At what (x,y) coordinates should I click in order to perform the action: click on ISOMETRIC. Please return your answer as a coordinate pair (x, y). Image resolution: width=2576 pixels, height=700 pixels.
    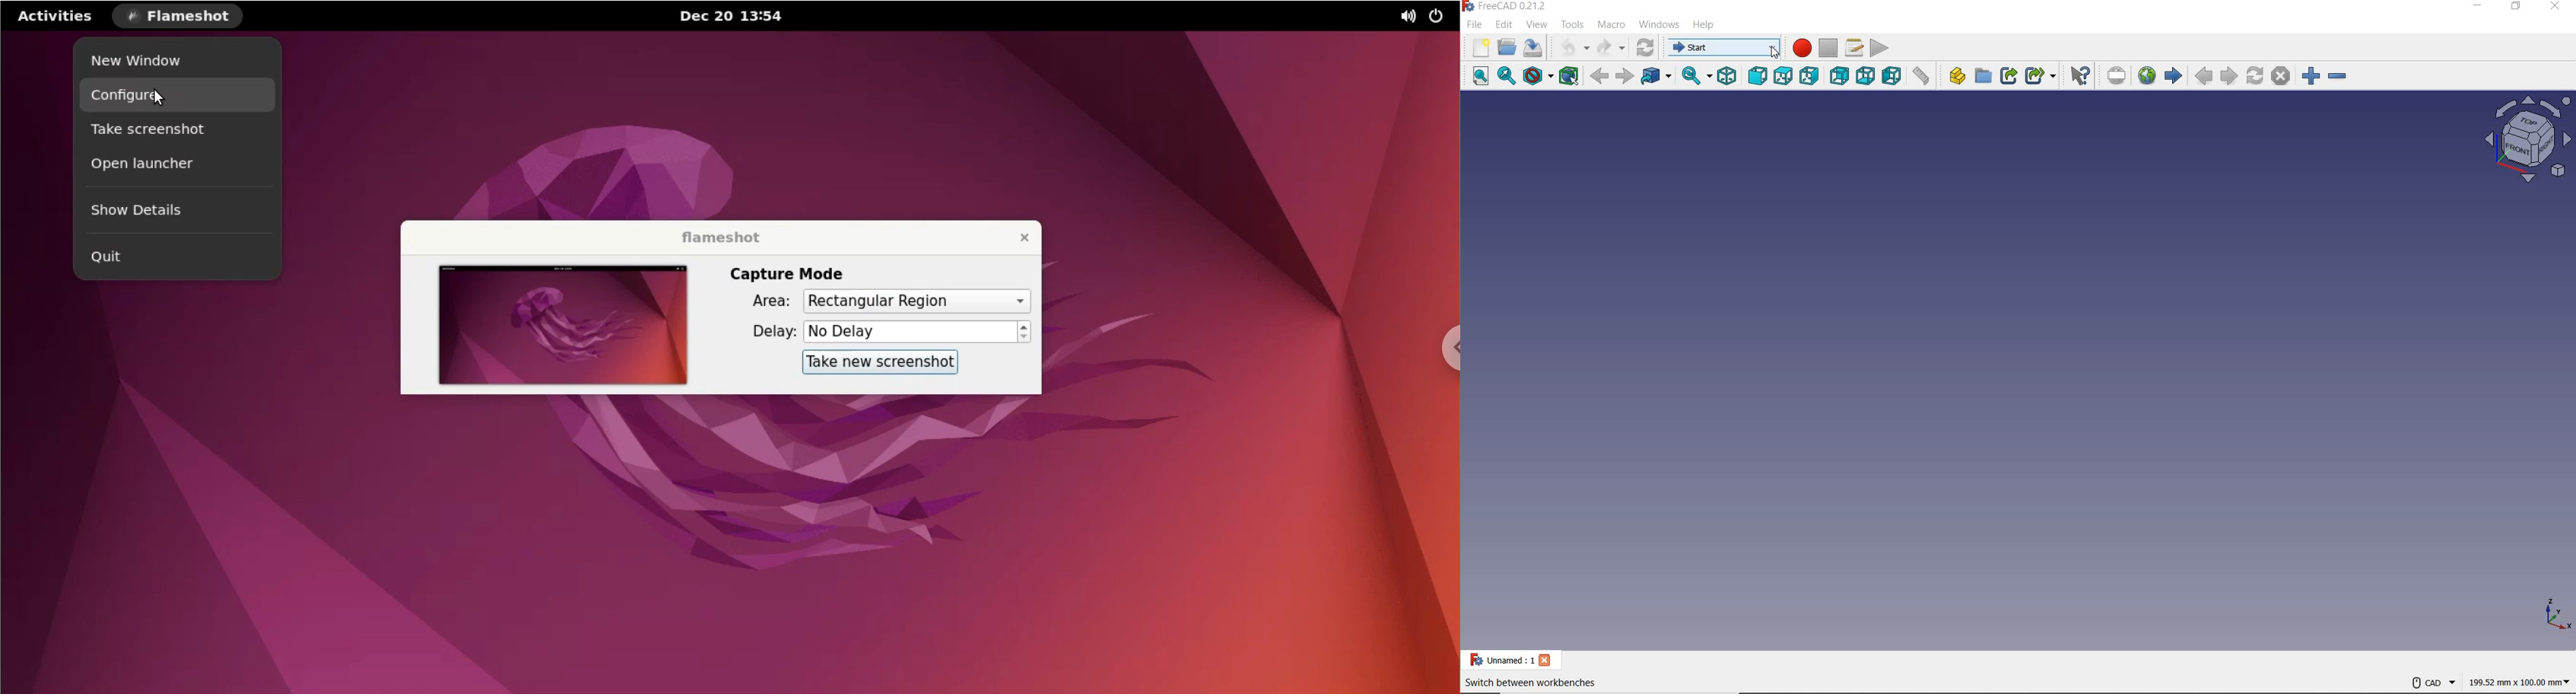
    Looking at the image, I should click on (1727, 74).